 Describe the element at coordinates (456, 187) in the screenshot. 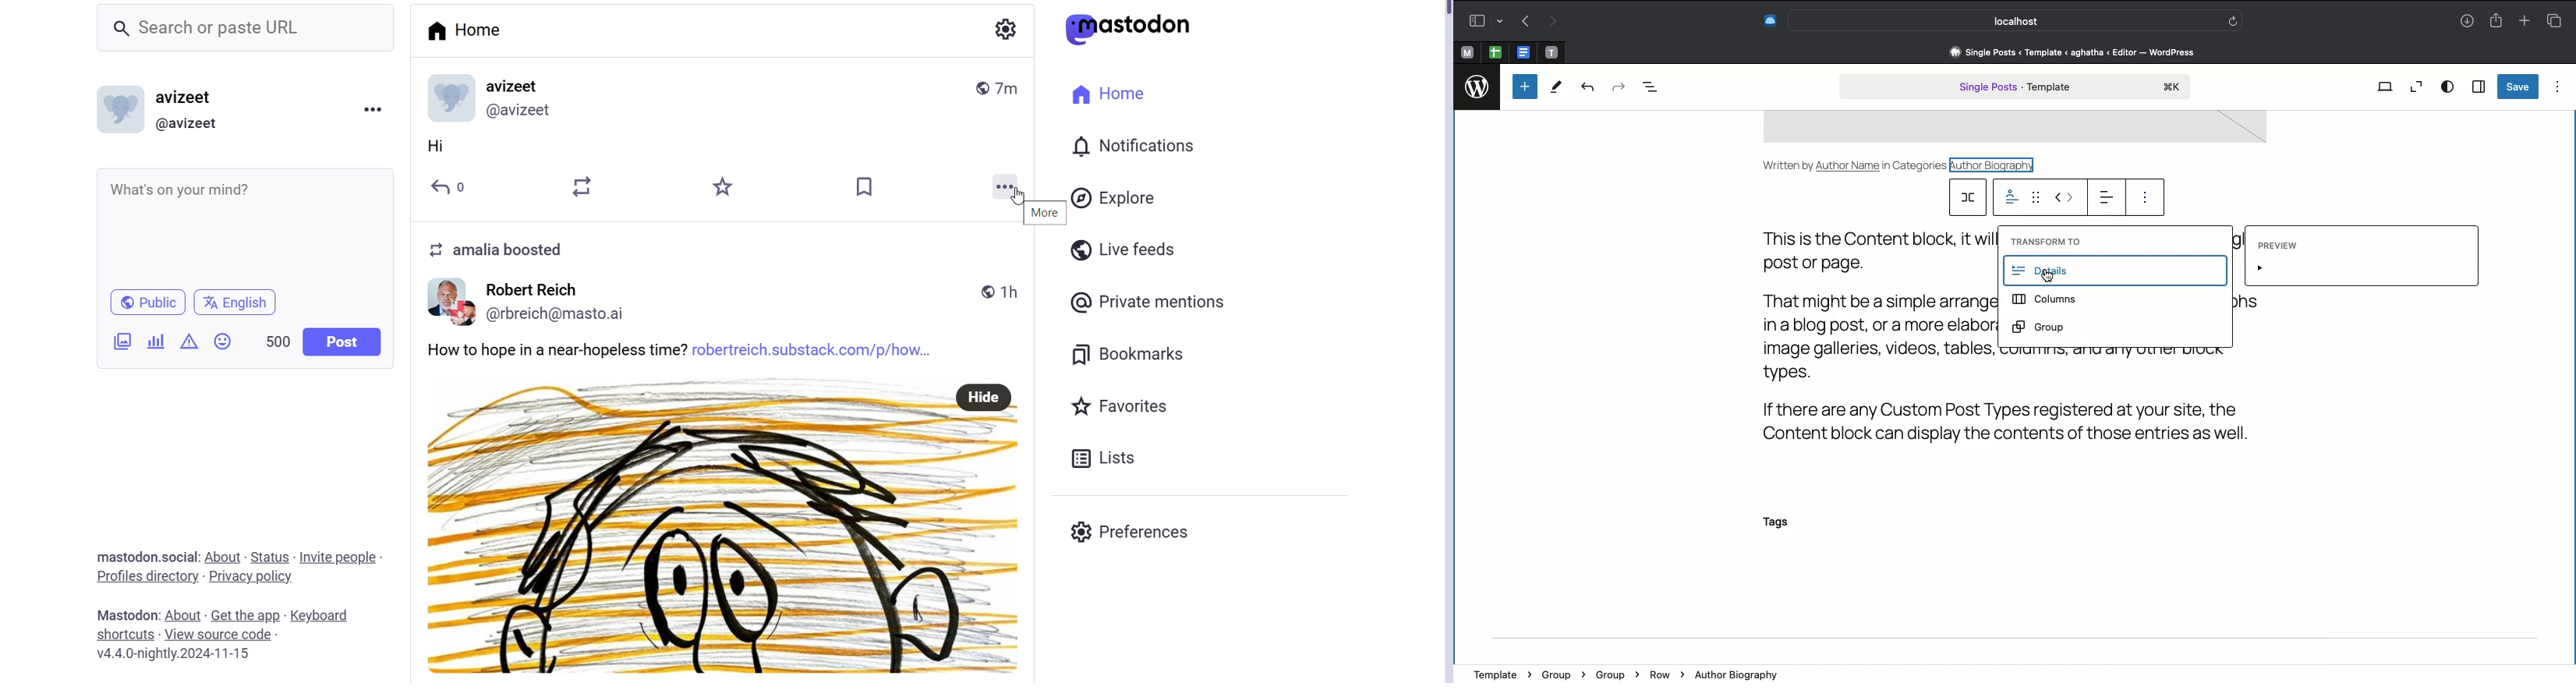

I see `Reply` at that location.